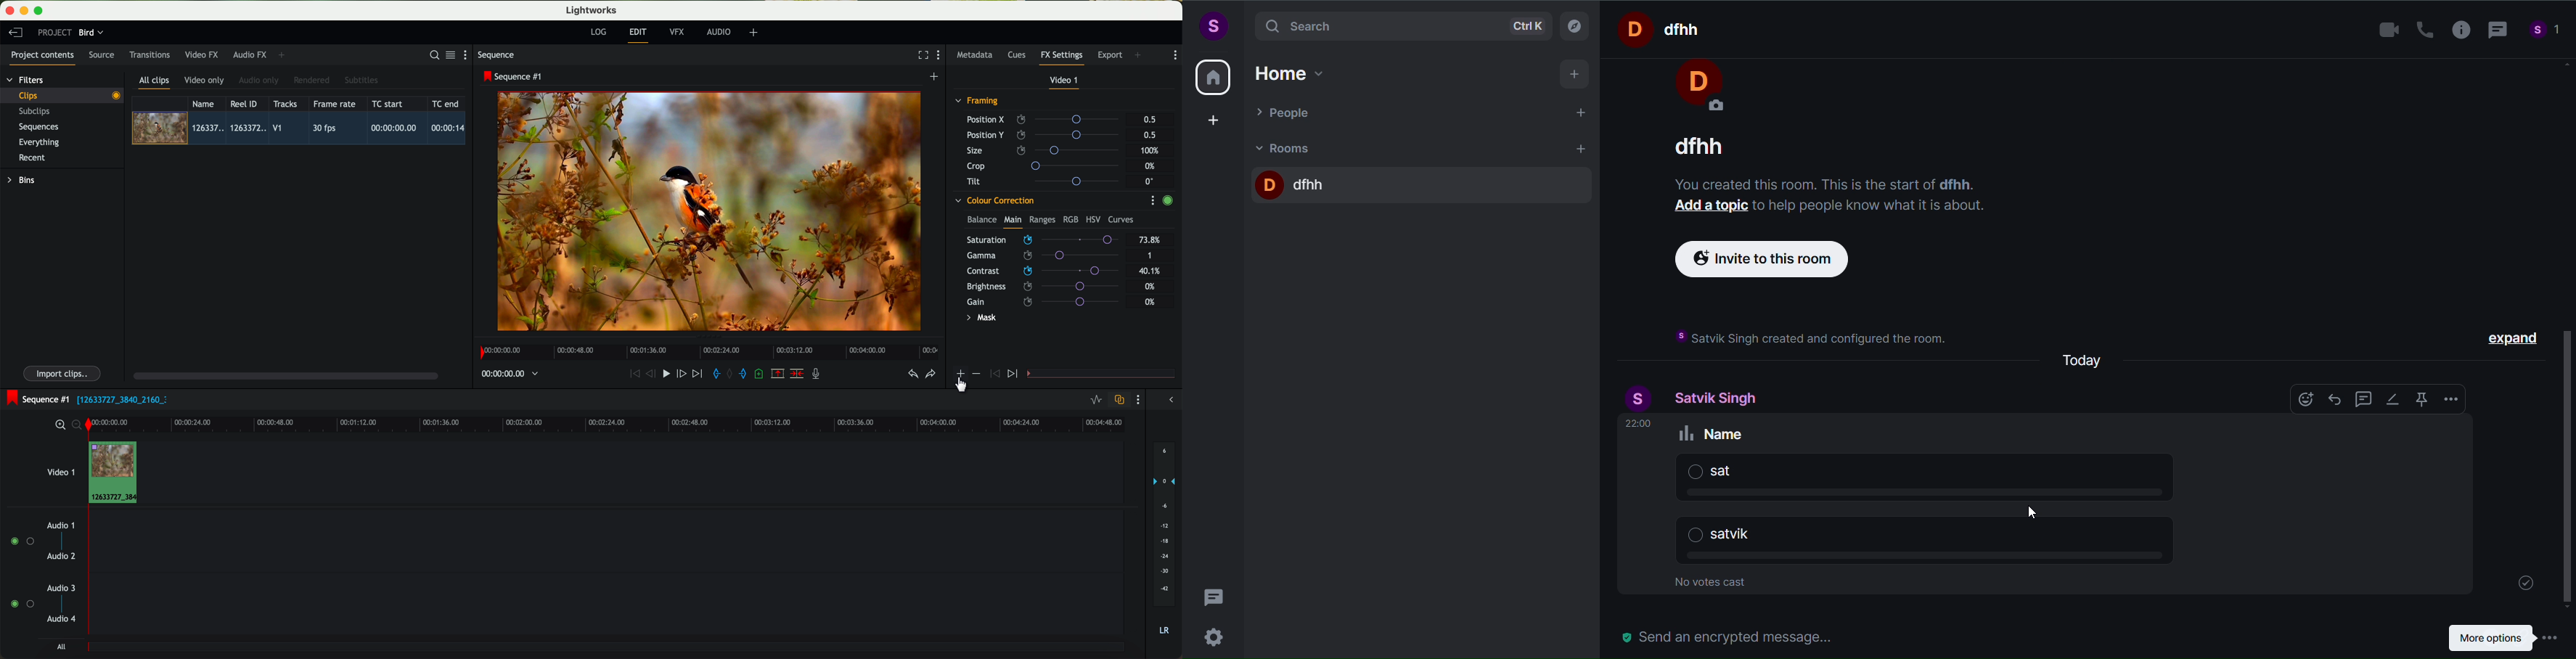 Image resolution: width=2576 pixels, height=672 pixels. Describe the element at coordinates (446, 103) in the screenshot. I see `TC end` at that location.